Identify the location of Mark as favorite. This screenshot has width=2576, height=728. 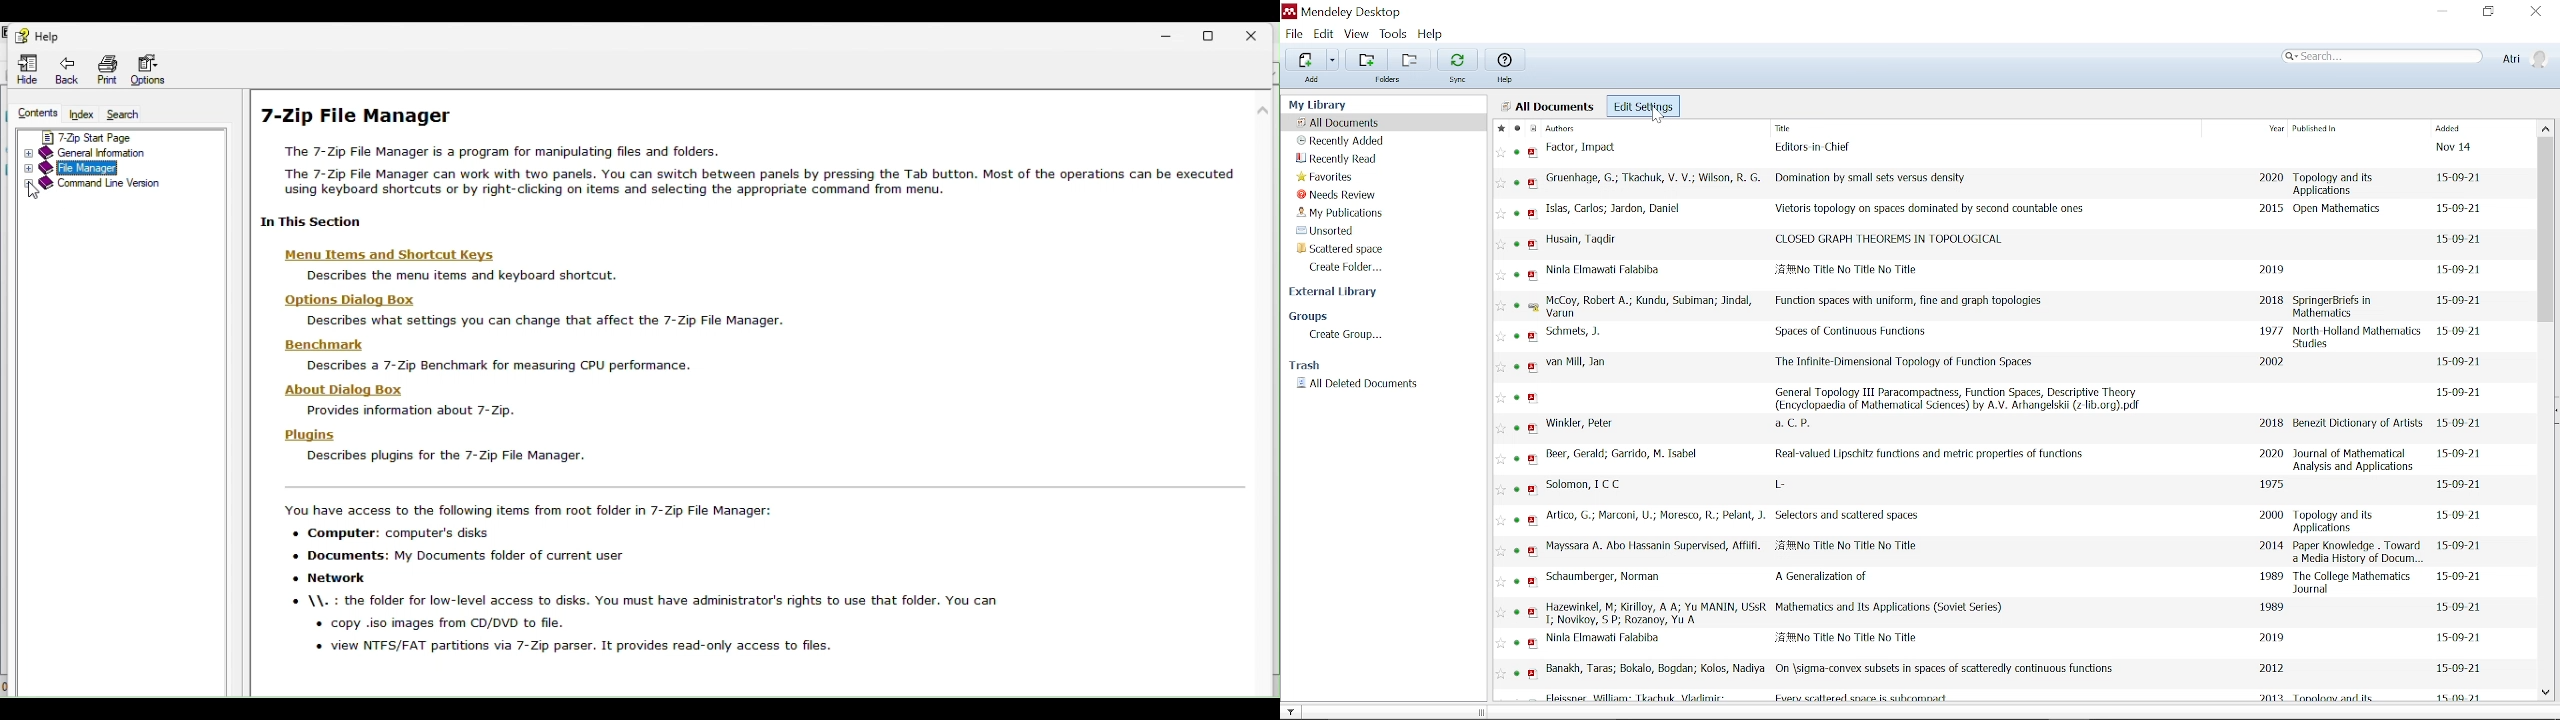
(1500, 129).